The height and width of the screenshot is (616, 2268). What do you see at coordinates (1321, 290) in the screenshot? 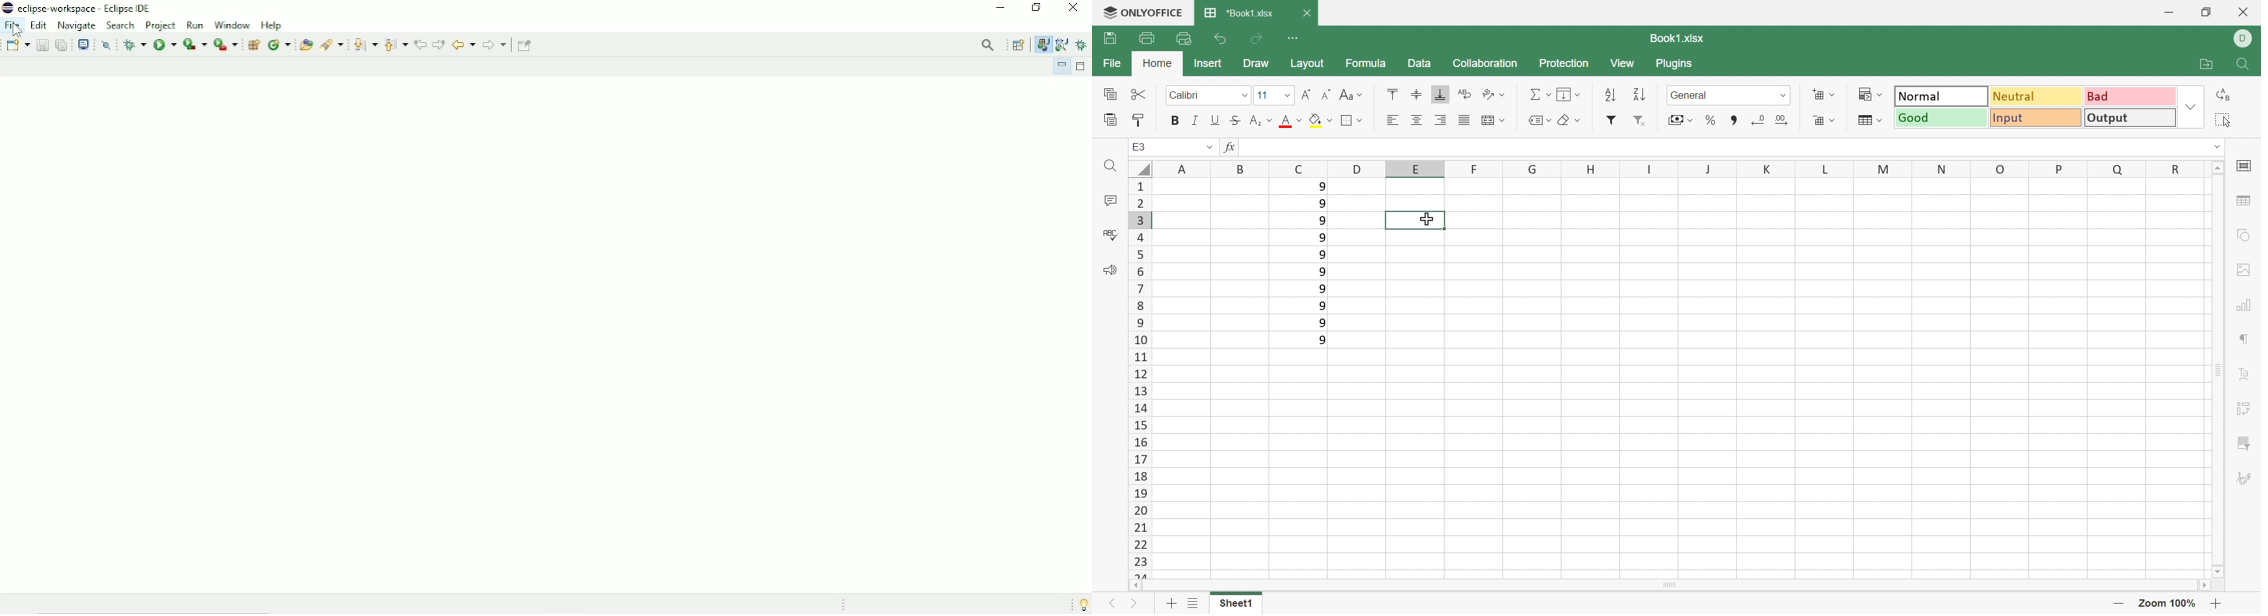
I see `9` at bounding box center [1321, 290].